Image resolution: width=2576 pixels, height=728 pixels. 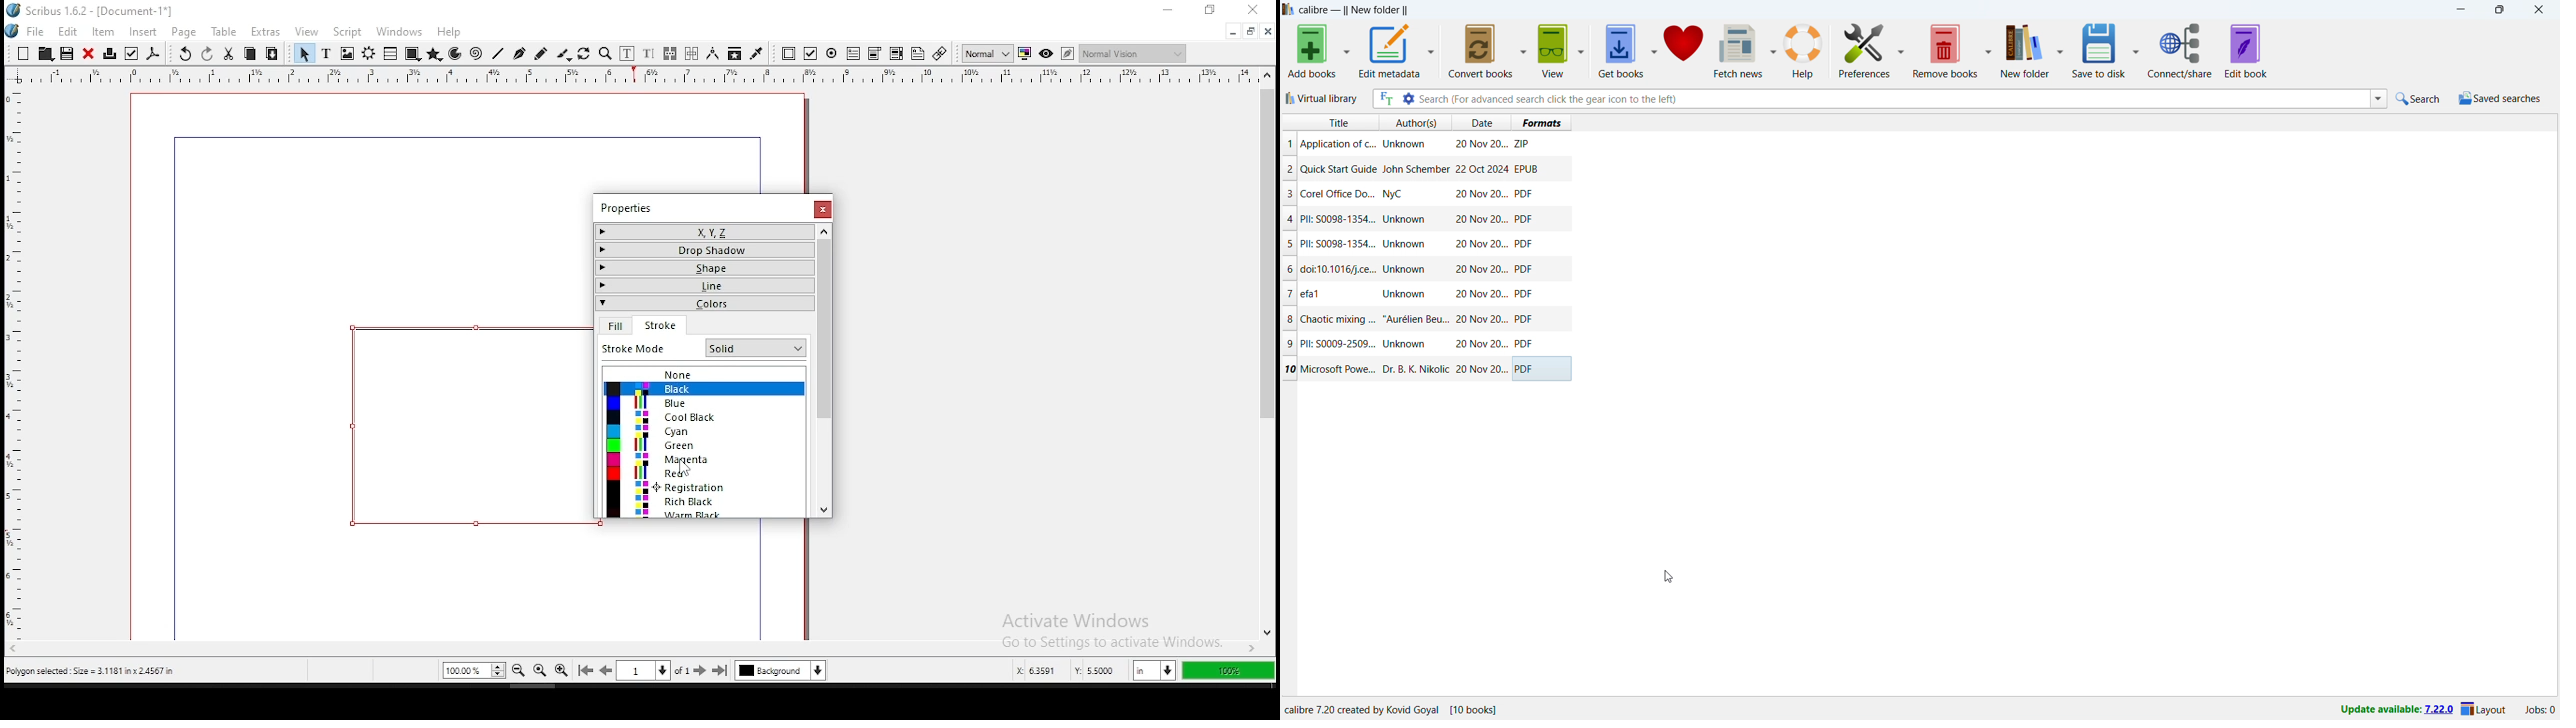 What do you see at coordinates (2394, 710) in the screenshot?
I see `Update available 7.22.0` at bounding box center [2394, 710].